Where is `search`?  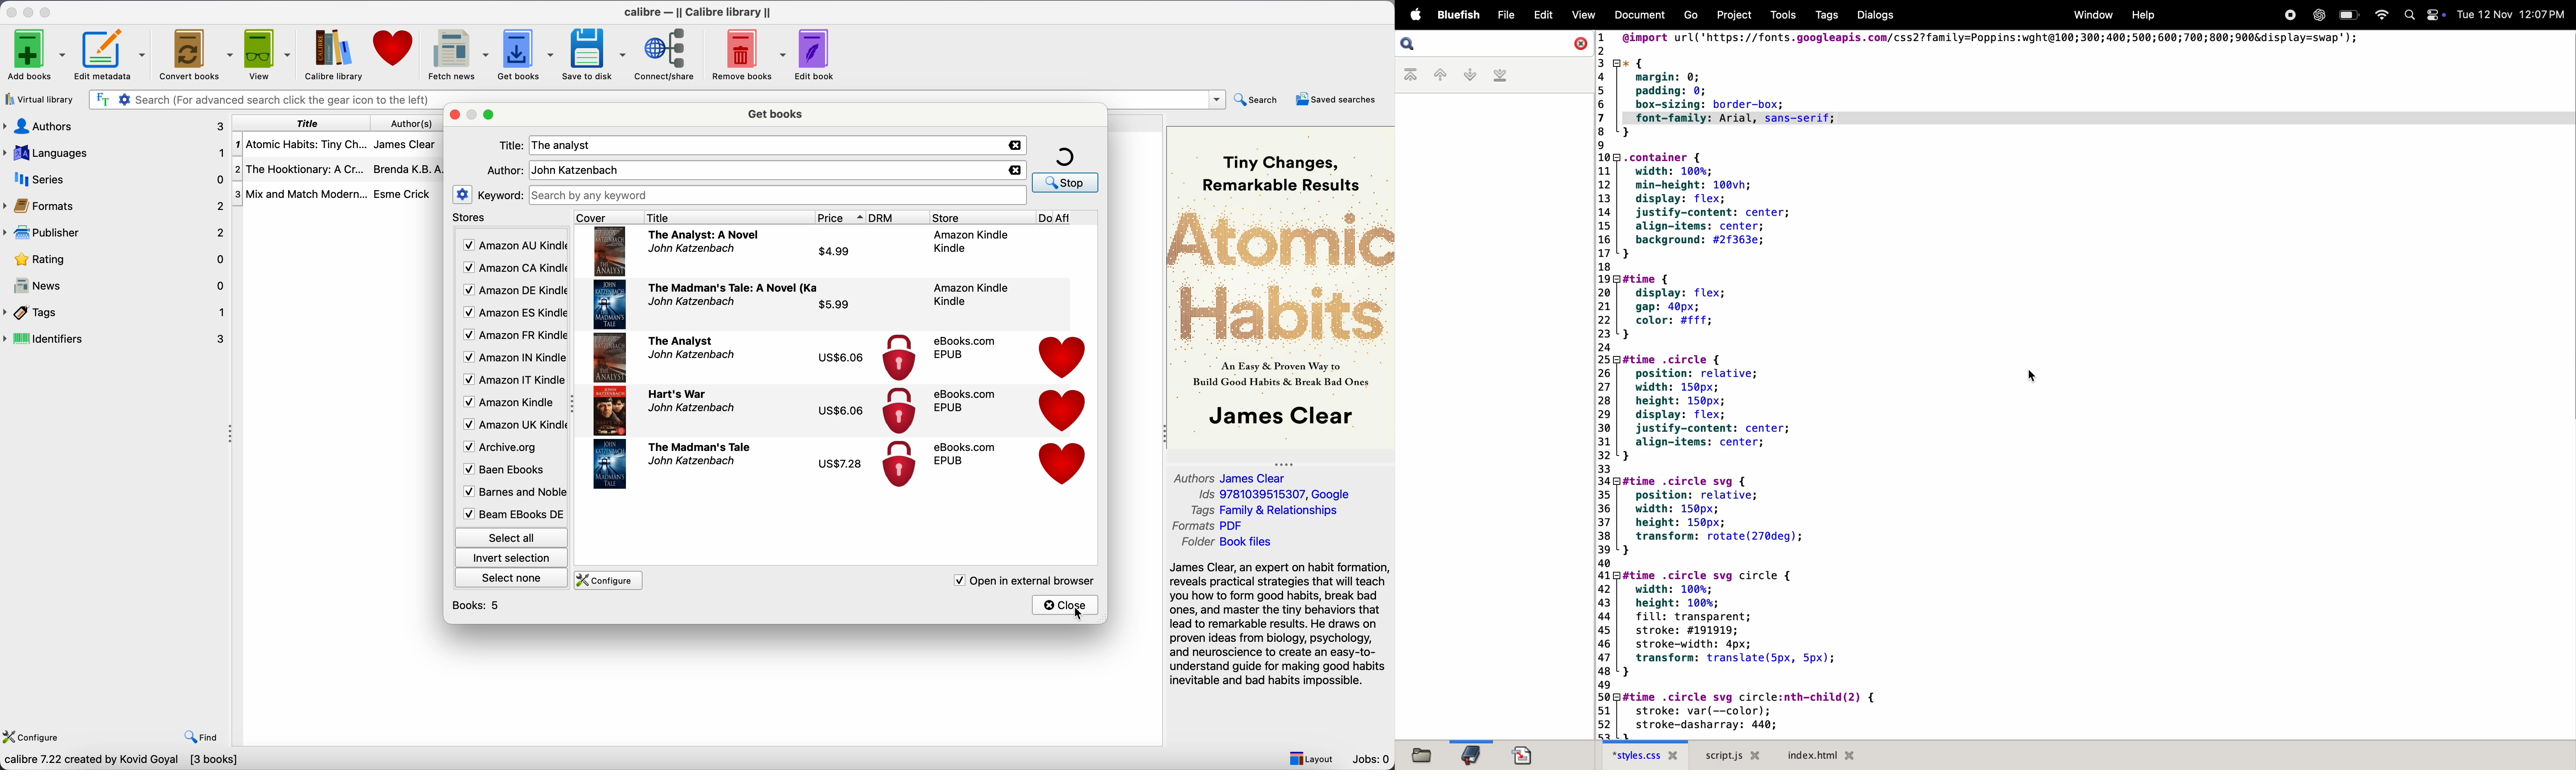 search is located at coordinates (1412, 43).